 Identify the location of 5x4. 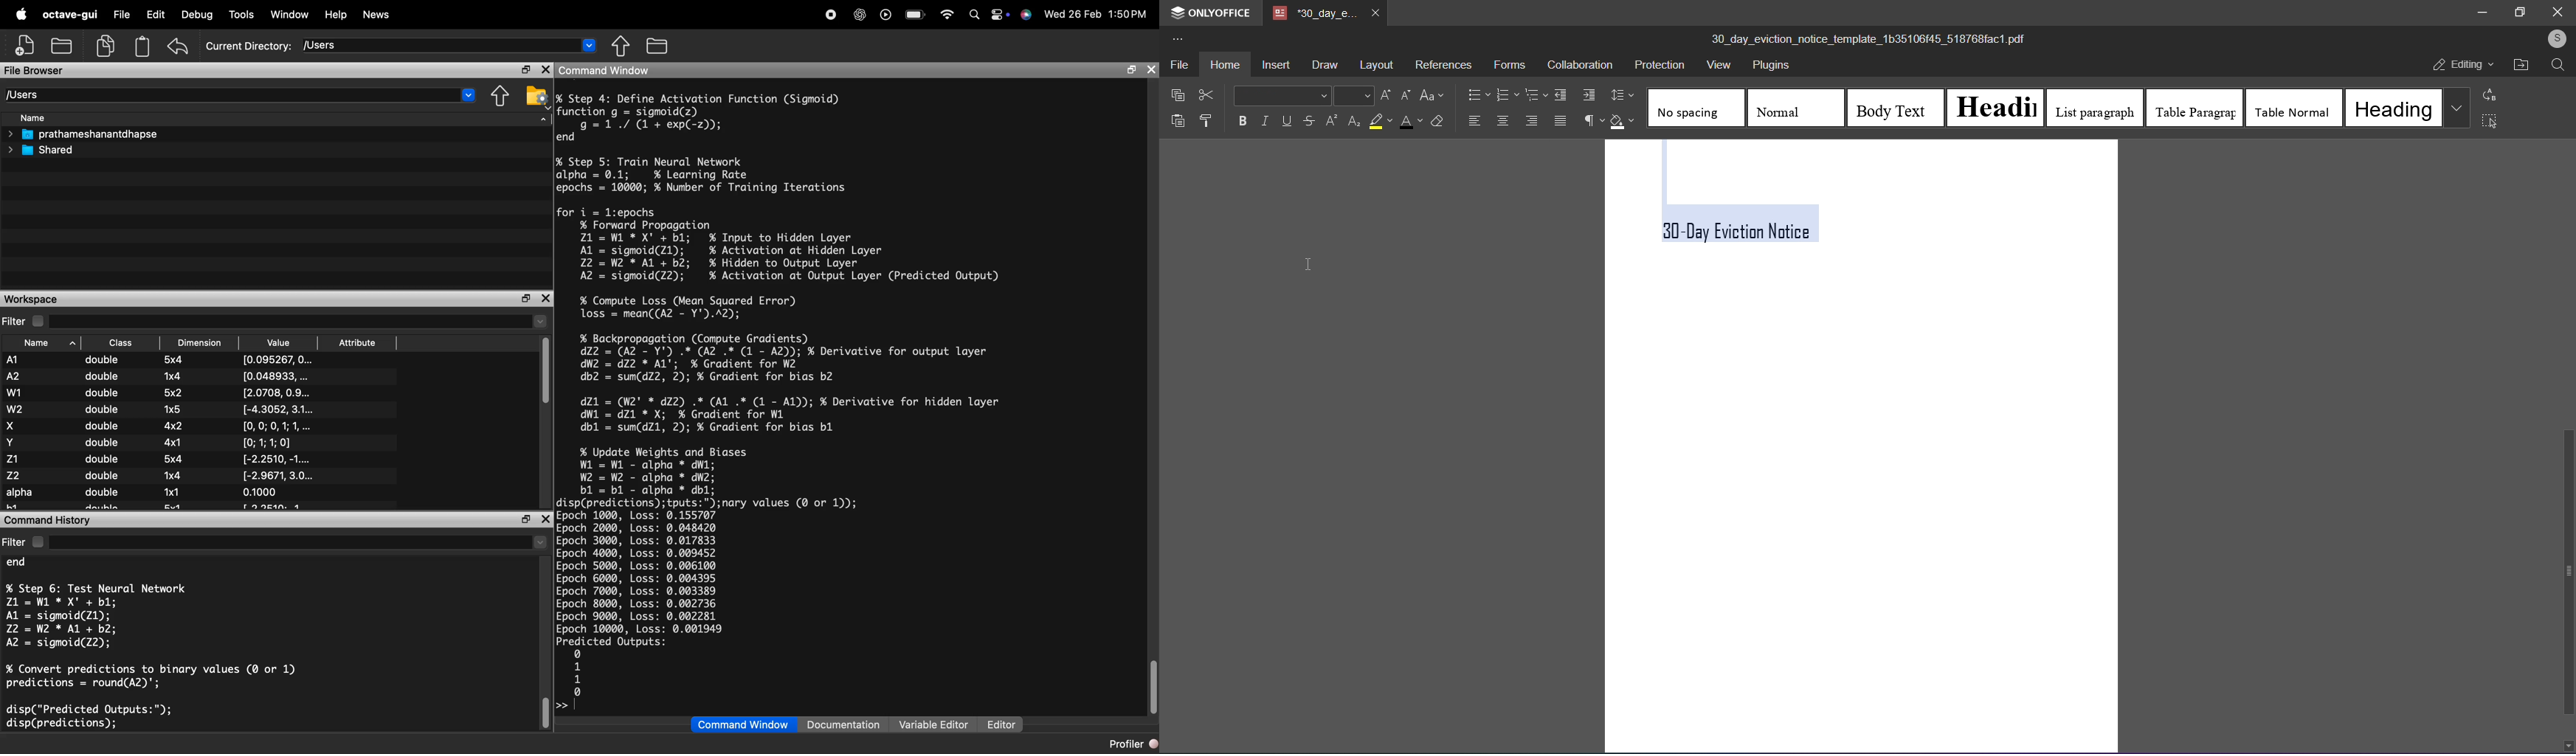
(175, 360).